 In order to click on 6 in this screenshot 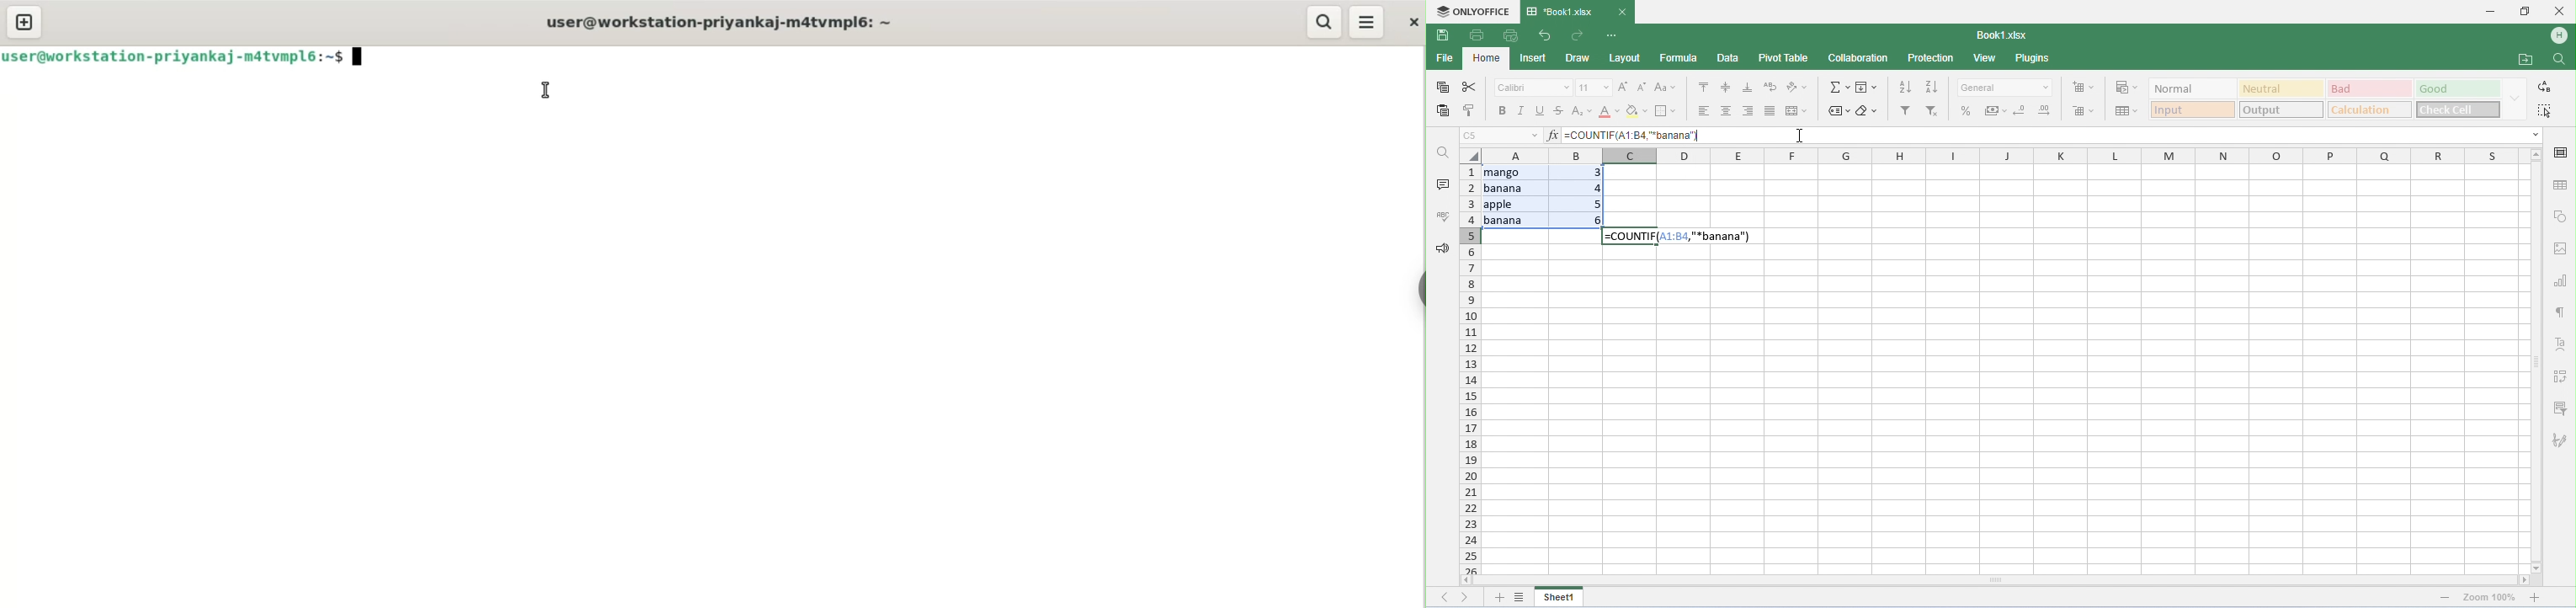, I will do `click(1589, 221)`.